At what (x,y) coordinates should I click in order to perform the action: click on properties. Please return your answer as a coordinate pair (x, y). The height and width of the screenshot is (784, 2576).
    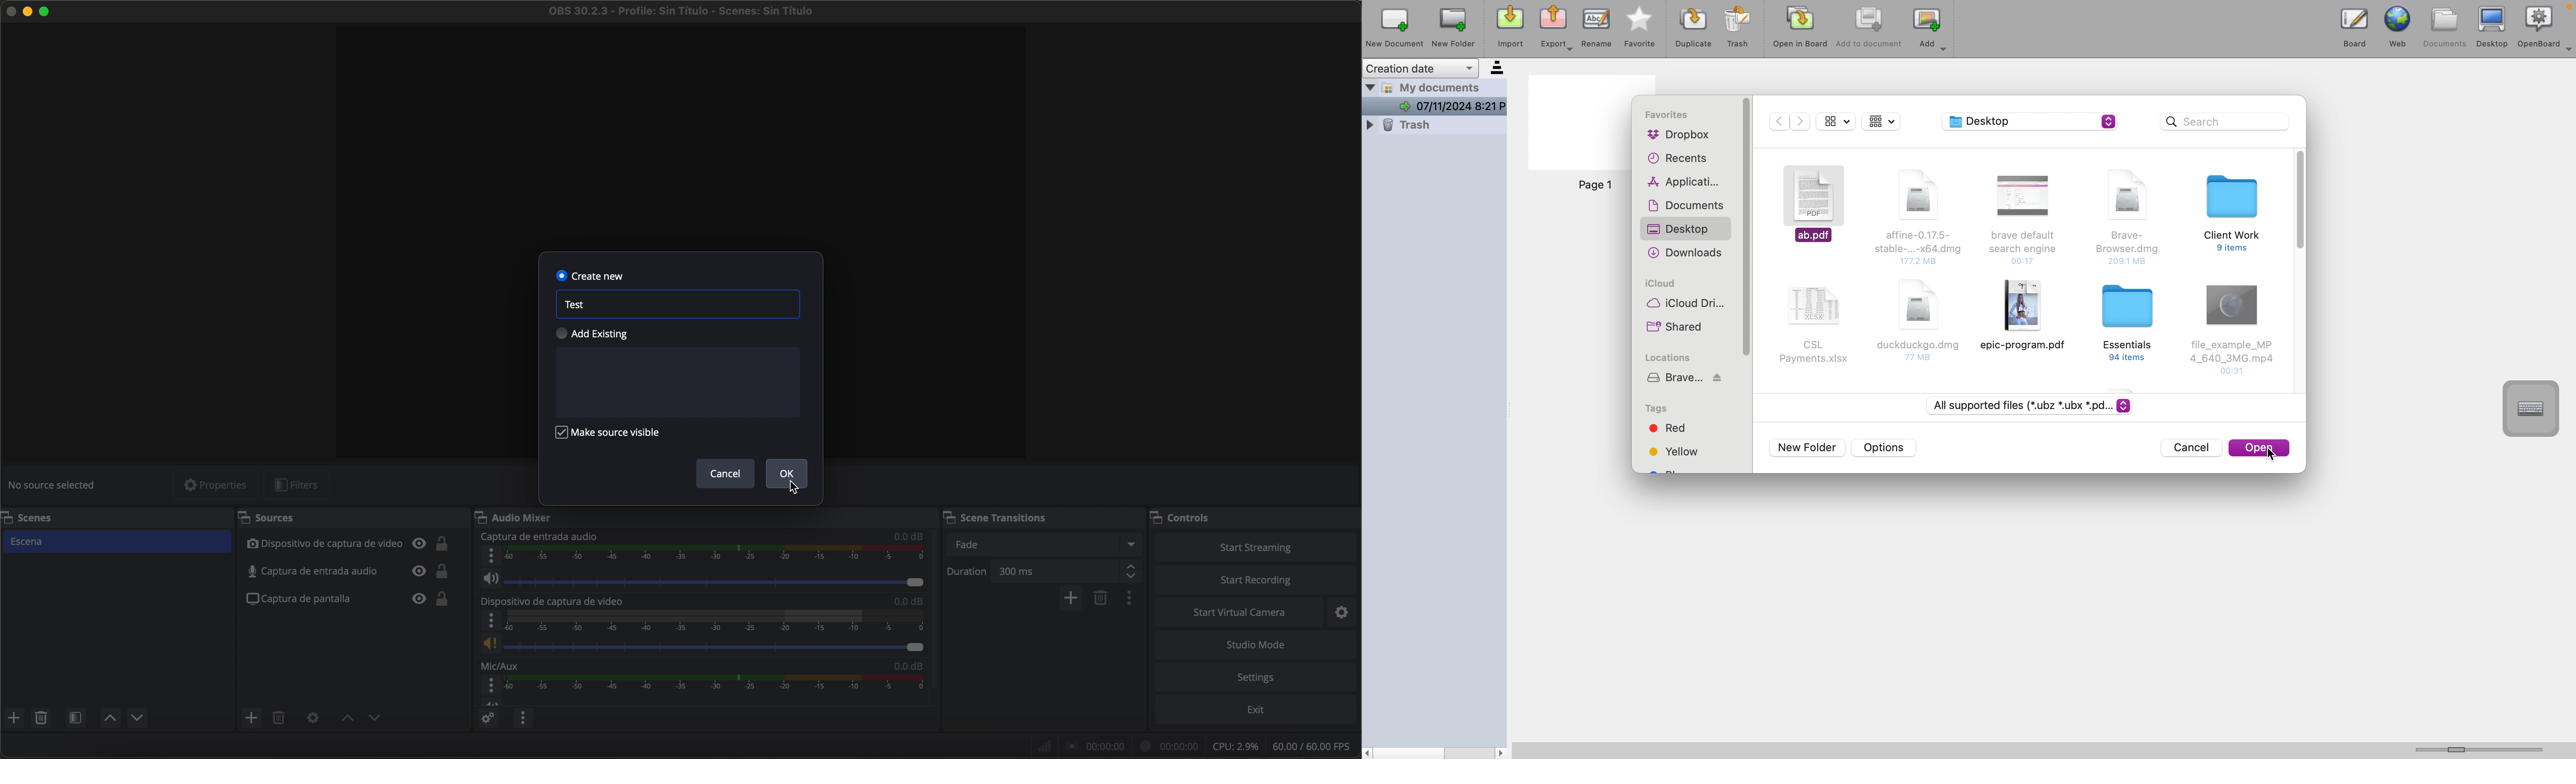
    Looking at the image, I should click on (215, 486).